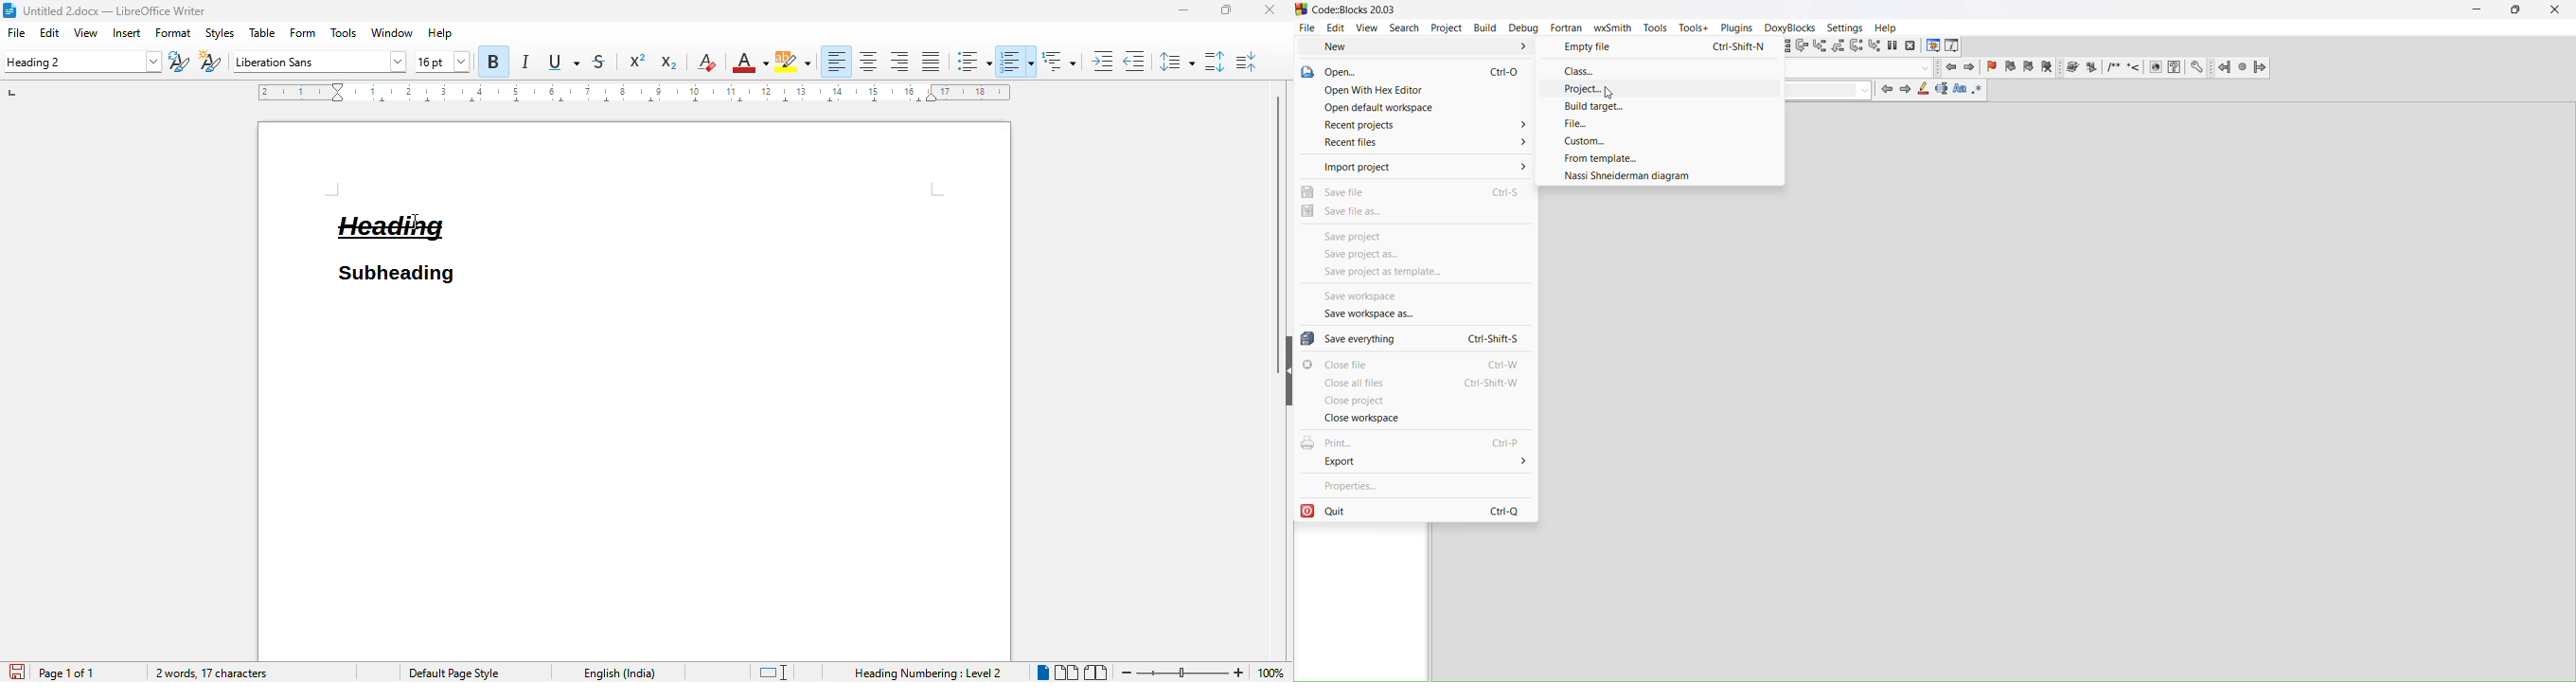 This screenshot has height=700, width=2576. Describe the element at coordinates (1184, 10) in the screenshot. I see `minimize` at that location.